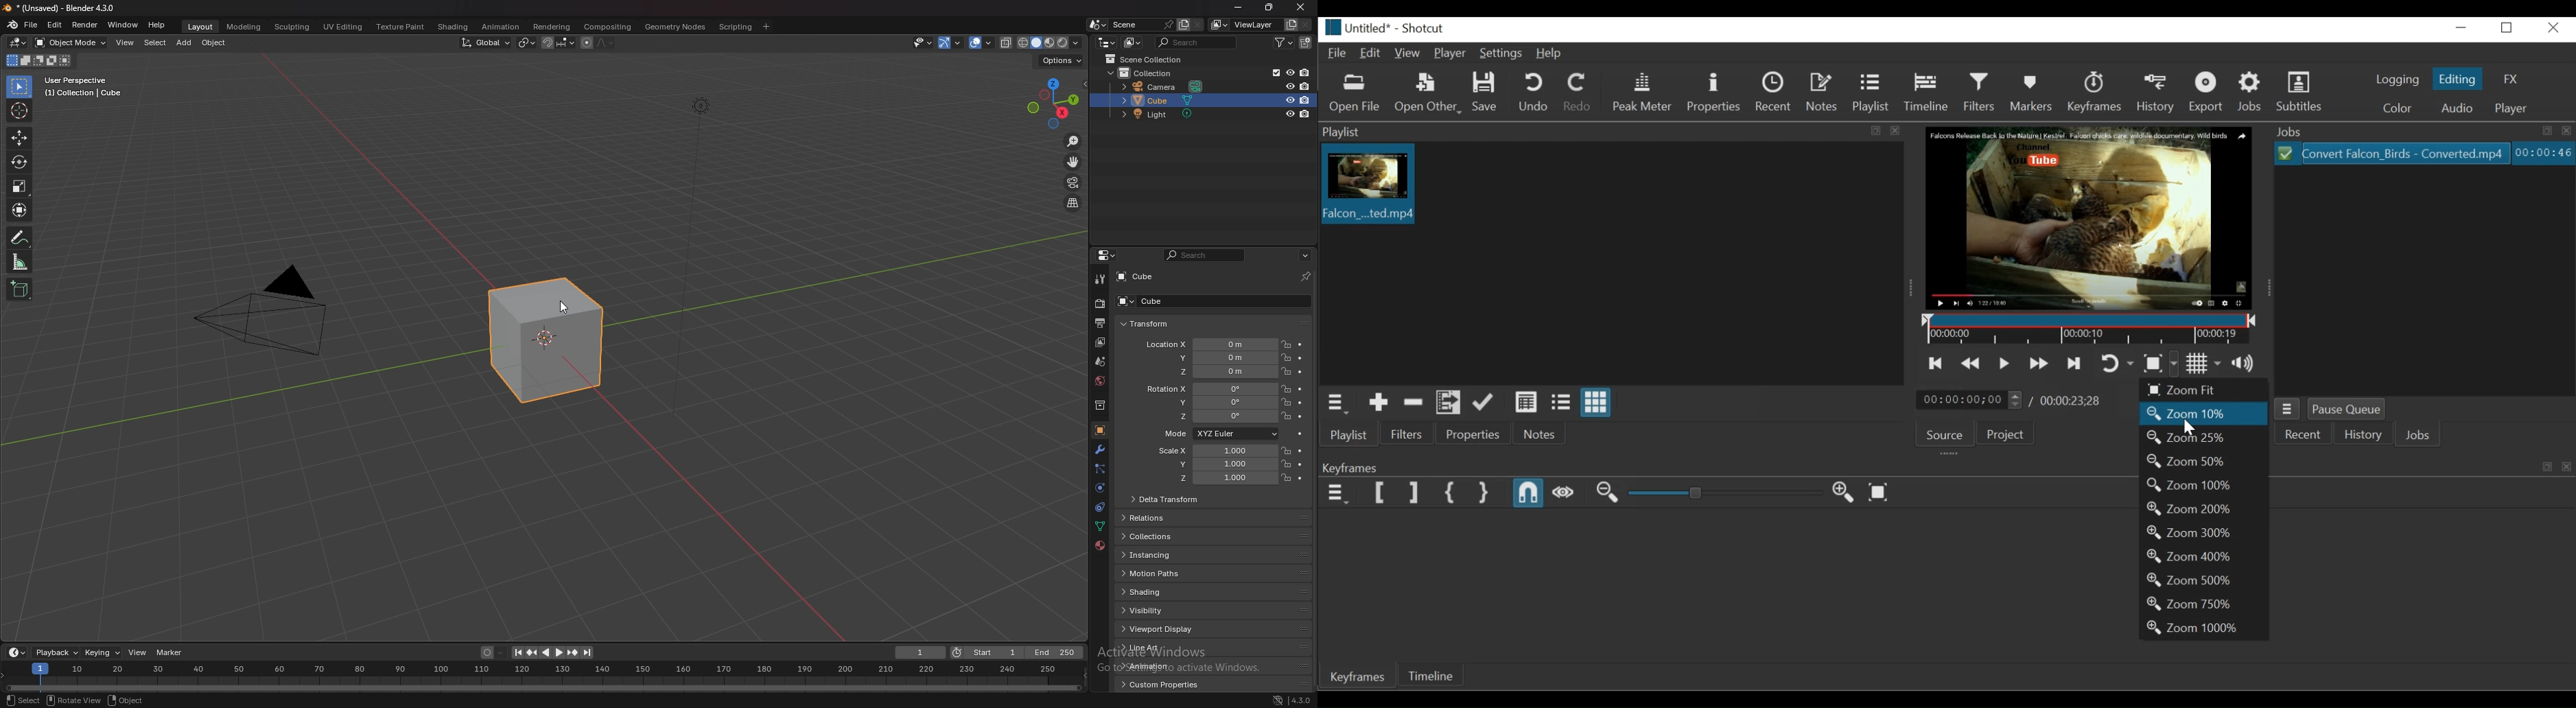  I want to click on Und, so click(1533, 92).